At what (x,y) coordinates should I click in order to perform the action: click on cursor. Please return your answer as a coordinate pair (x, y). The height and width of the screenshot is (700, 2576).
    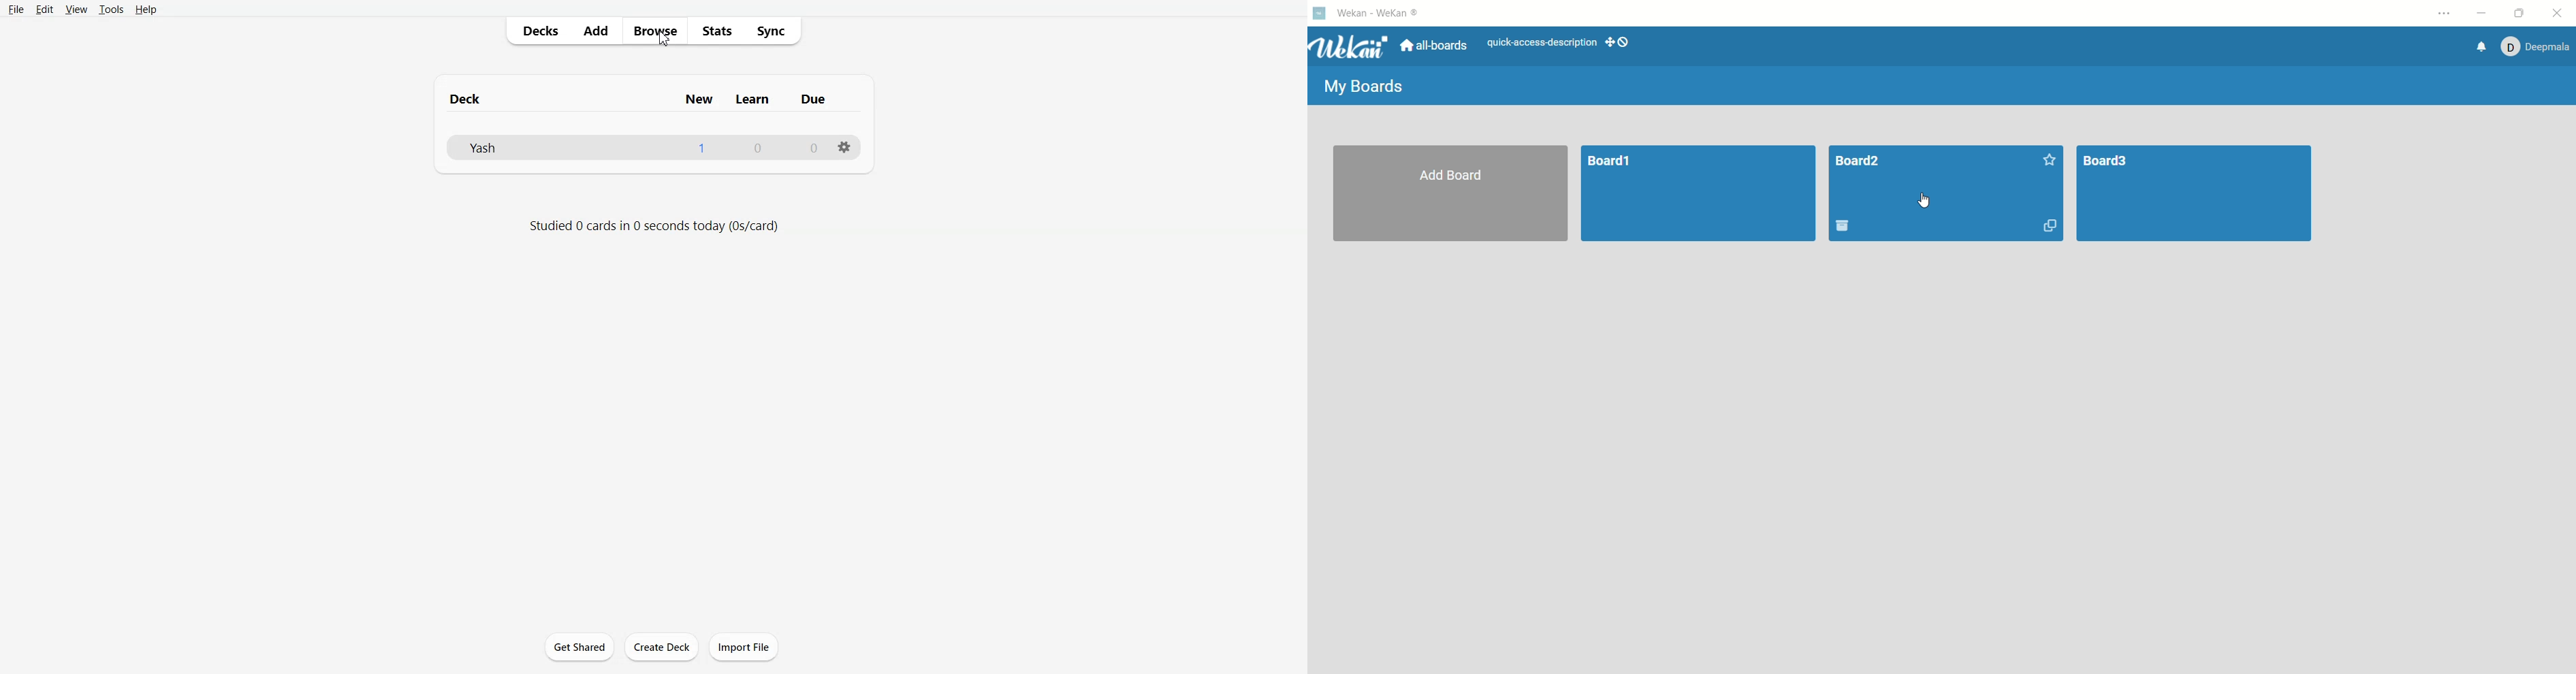
    Looking at the image, I should click on (1919, 200).